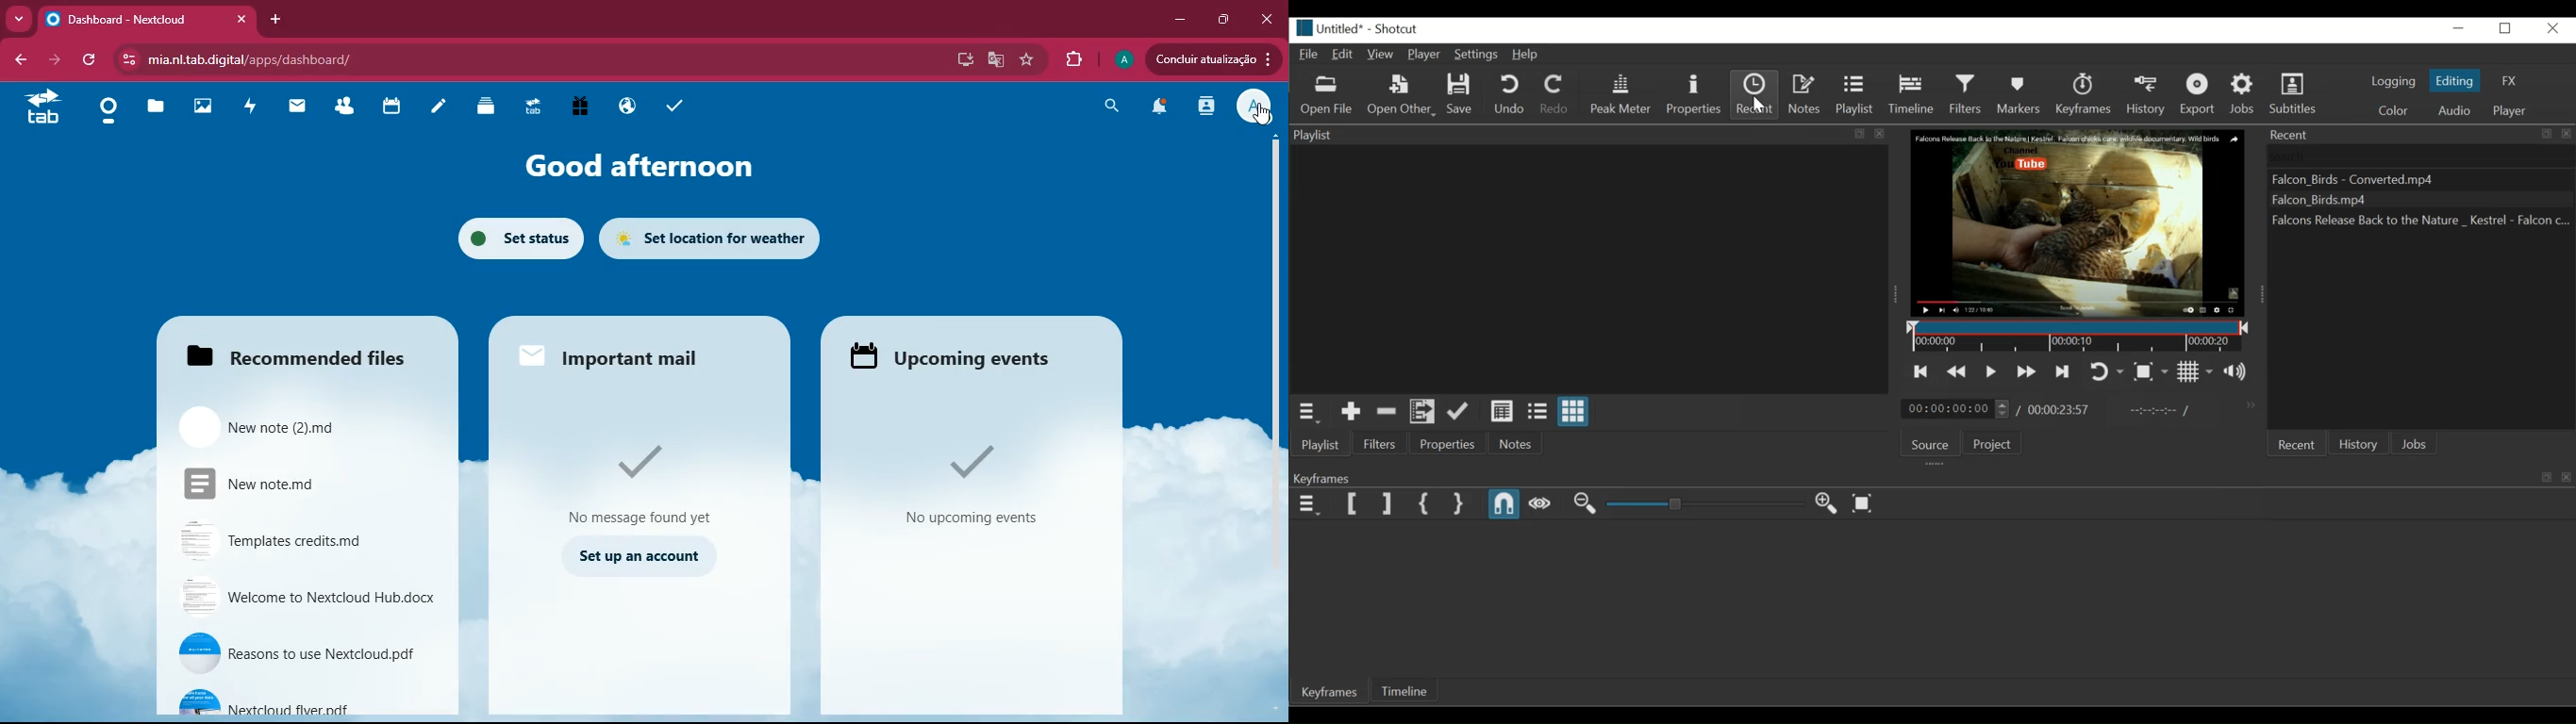 This screenshot has width=2576, height=728. What do you see at coordinates (436, 110) in the screenshot?
I see `notes` at bounding box center [436, 110].